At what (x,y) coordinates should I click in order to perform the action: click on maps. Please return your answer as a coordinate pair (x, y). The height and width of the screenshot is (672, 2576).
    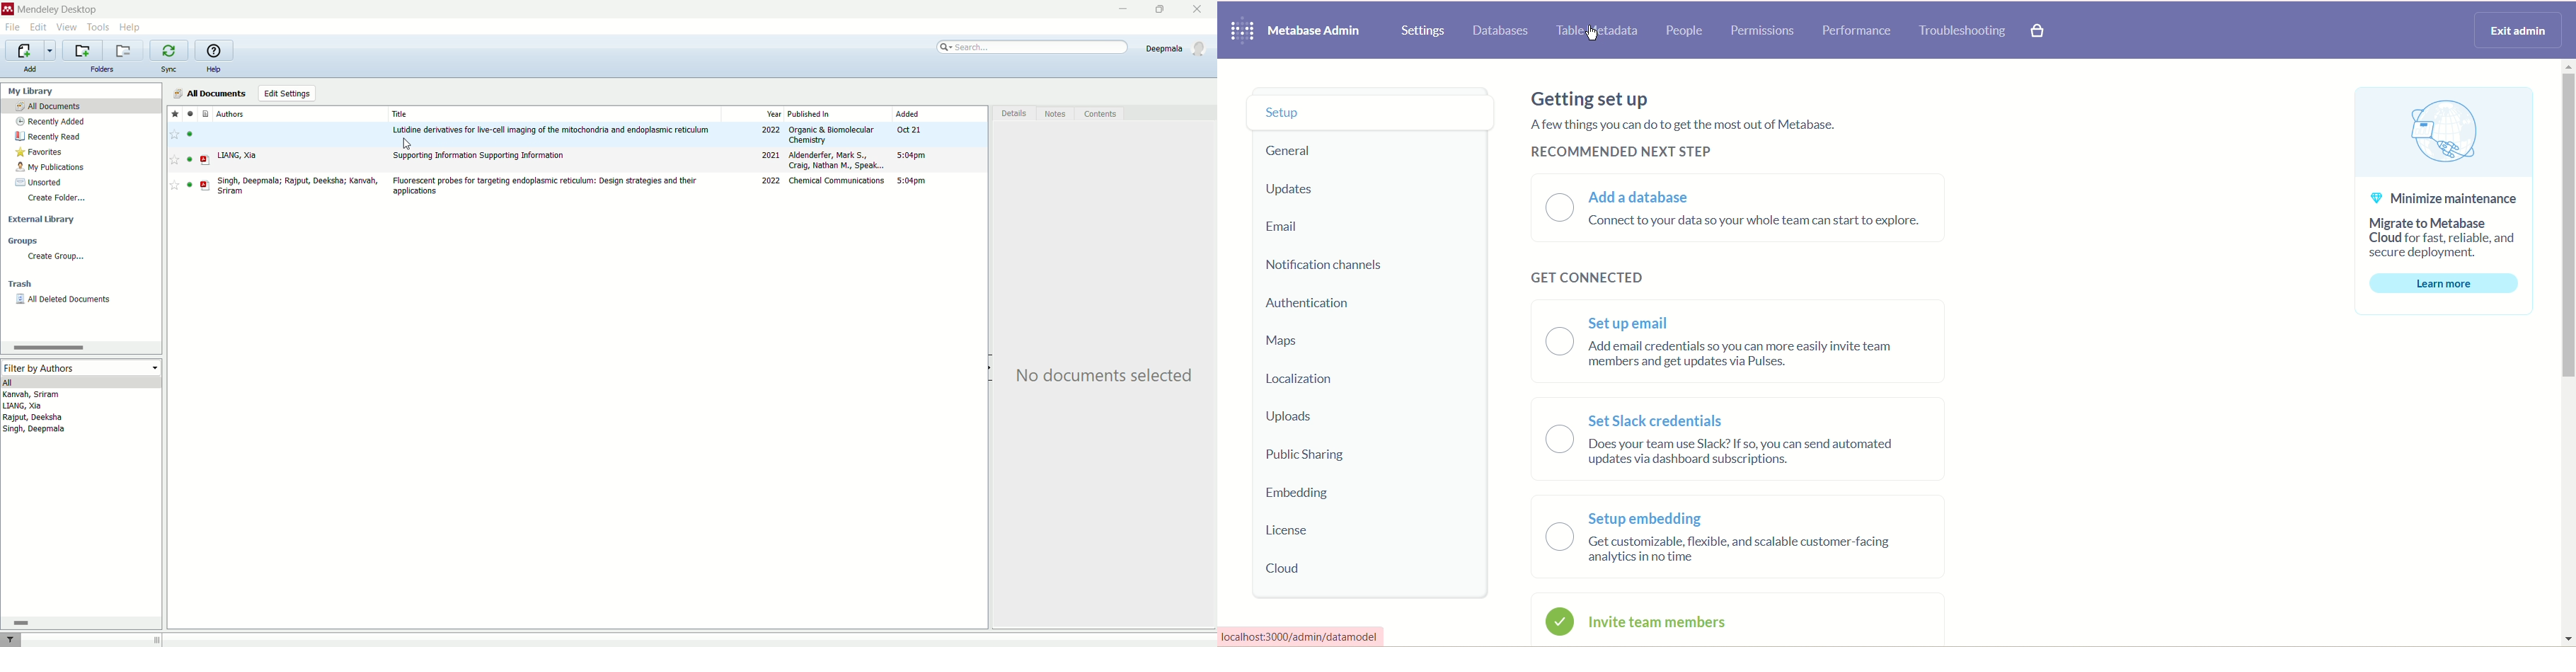
    Looking at the image, I should click on (1287, 343).